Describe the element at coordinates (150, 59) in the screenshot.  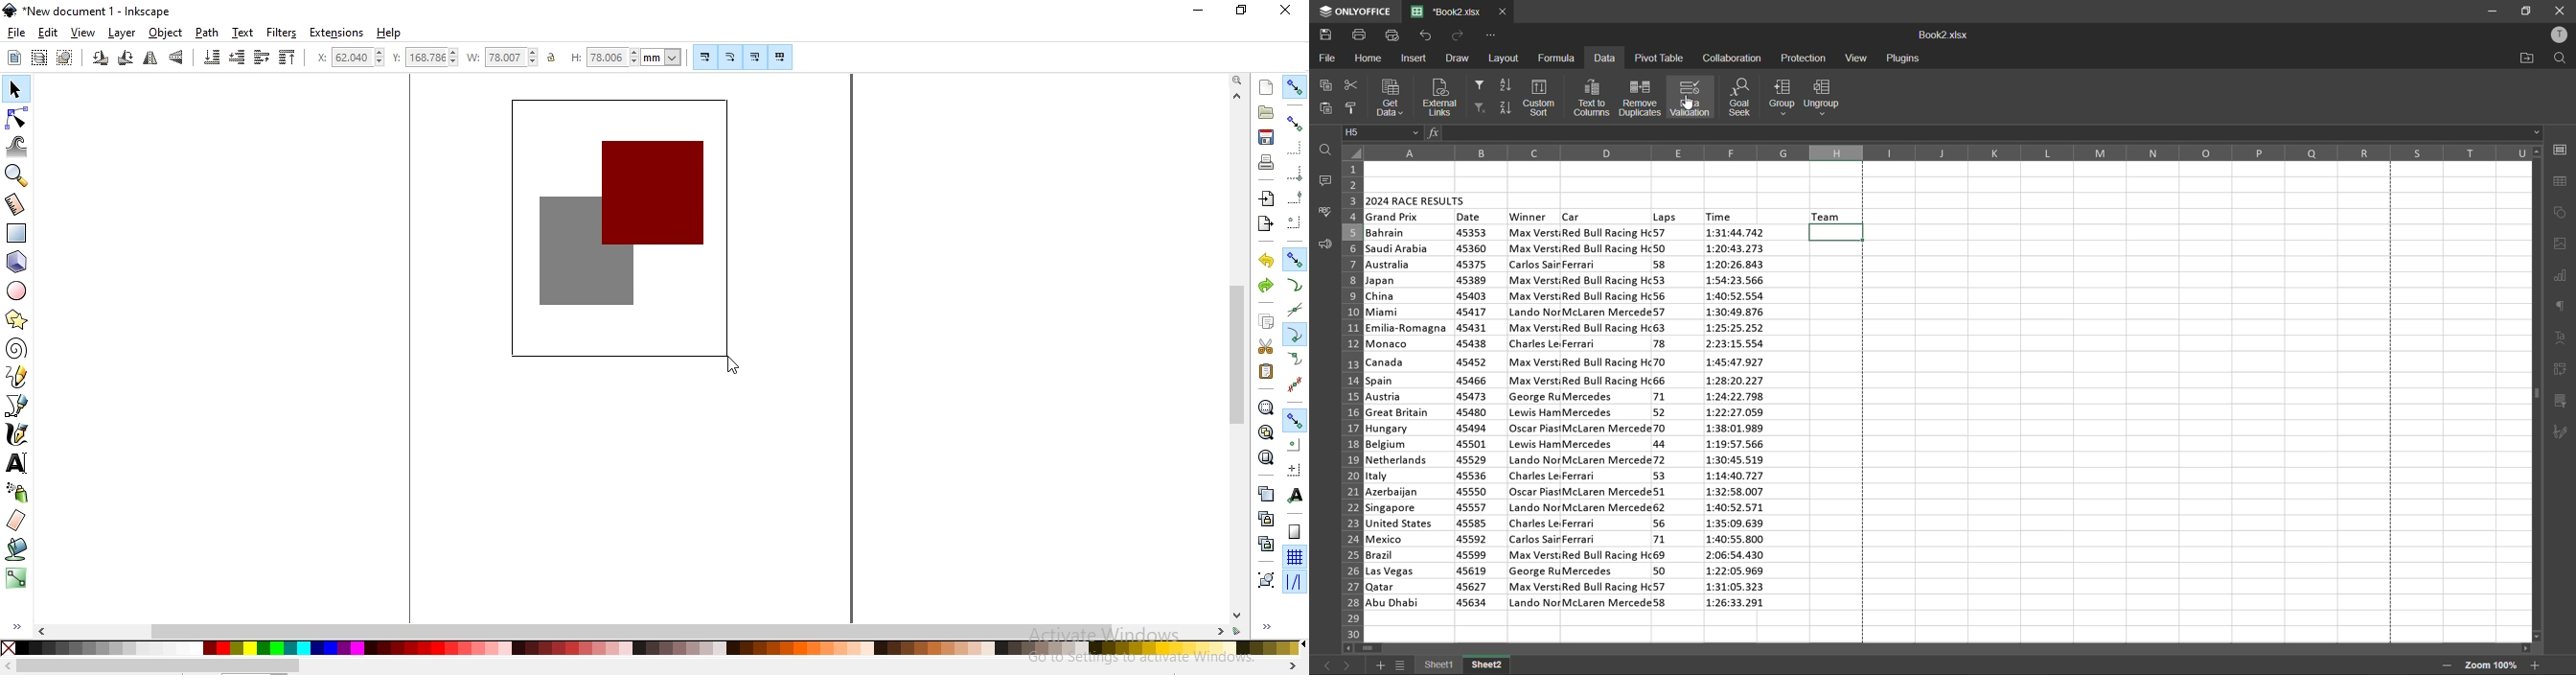
I see `flip horizontal` at that location.